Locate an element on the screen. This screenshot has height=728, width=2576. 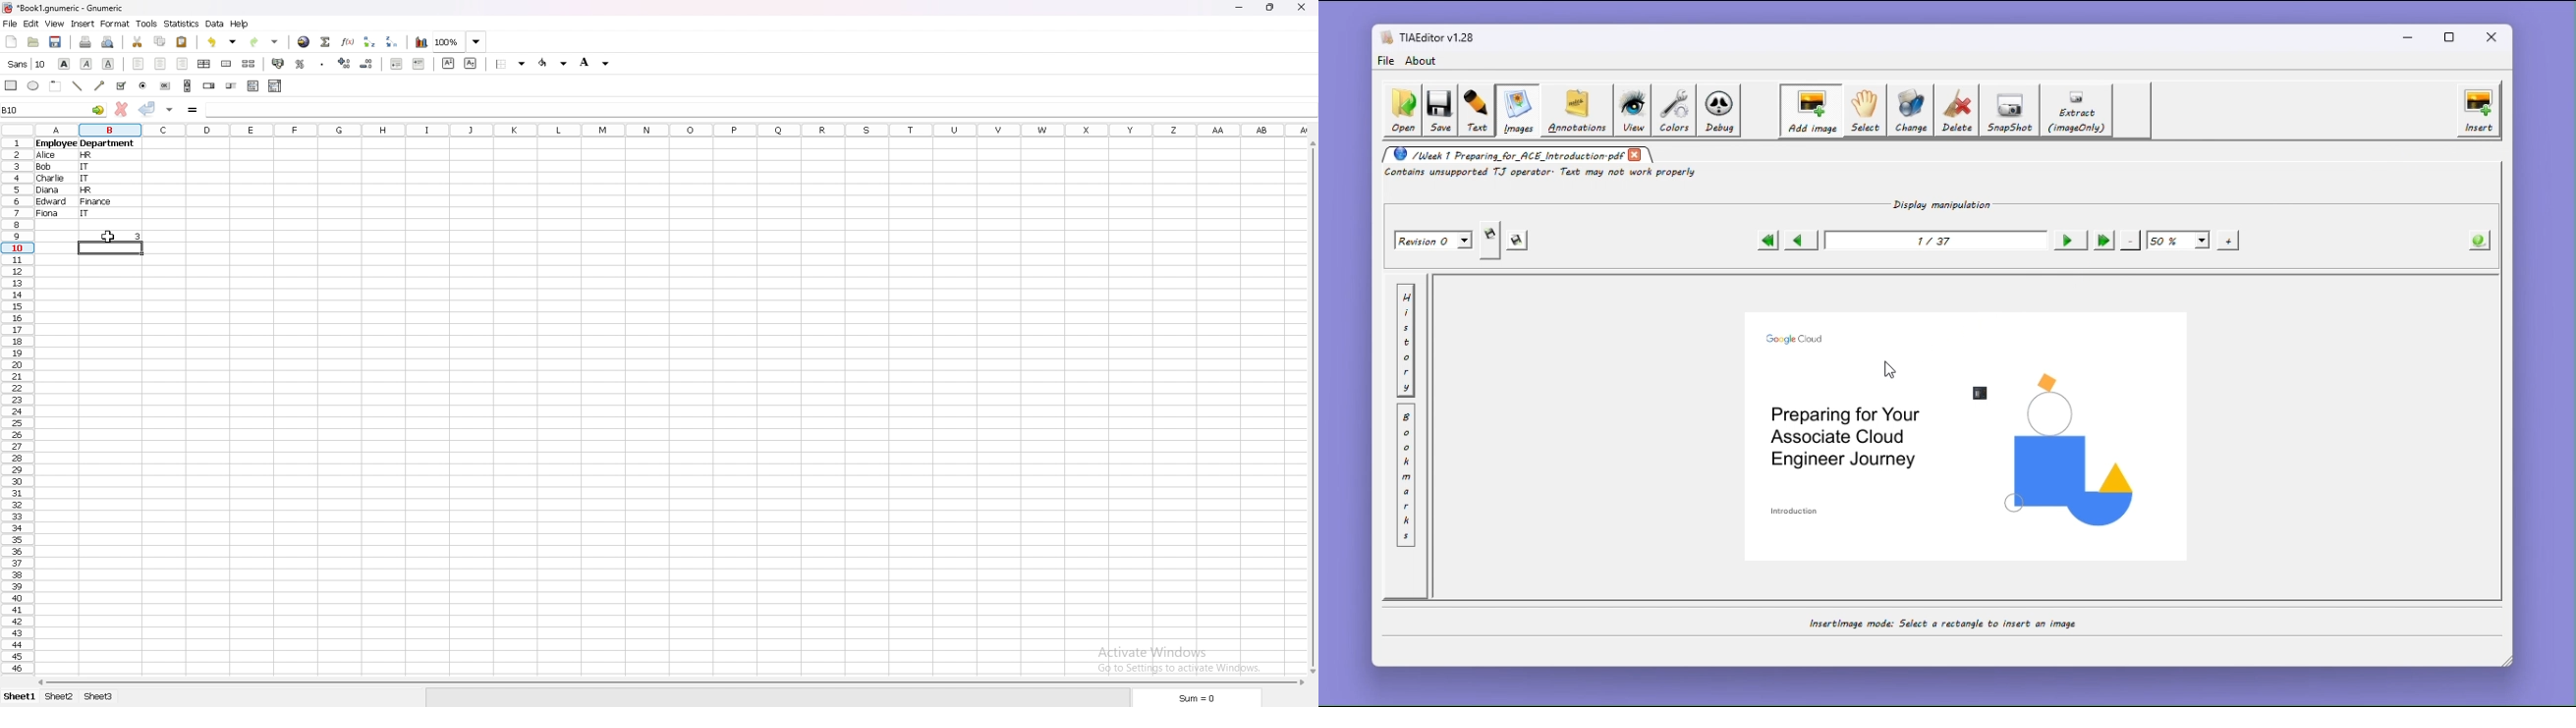
increase indent is located at coordinates (419, 64).